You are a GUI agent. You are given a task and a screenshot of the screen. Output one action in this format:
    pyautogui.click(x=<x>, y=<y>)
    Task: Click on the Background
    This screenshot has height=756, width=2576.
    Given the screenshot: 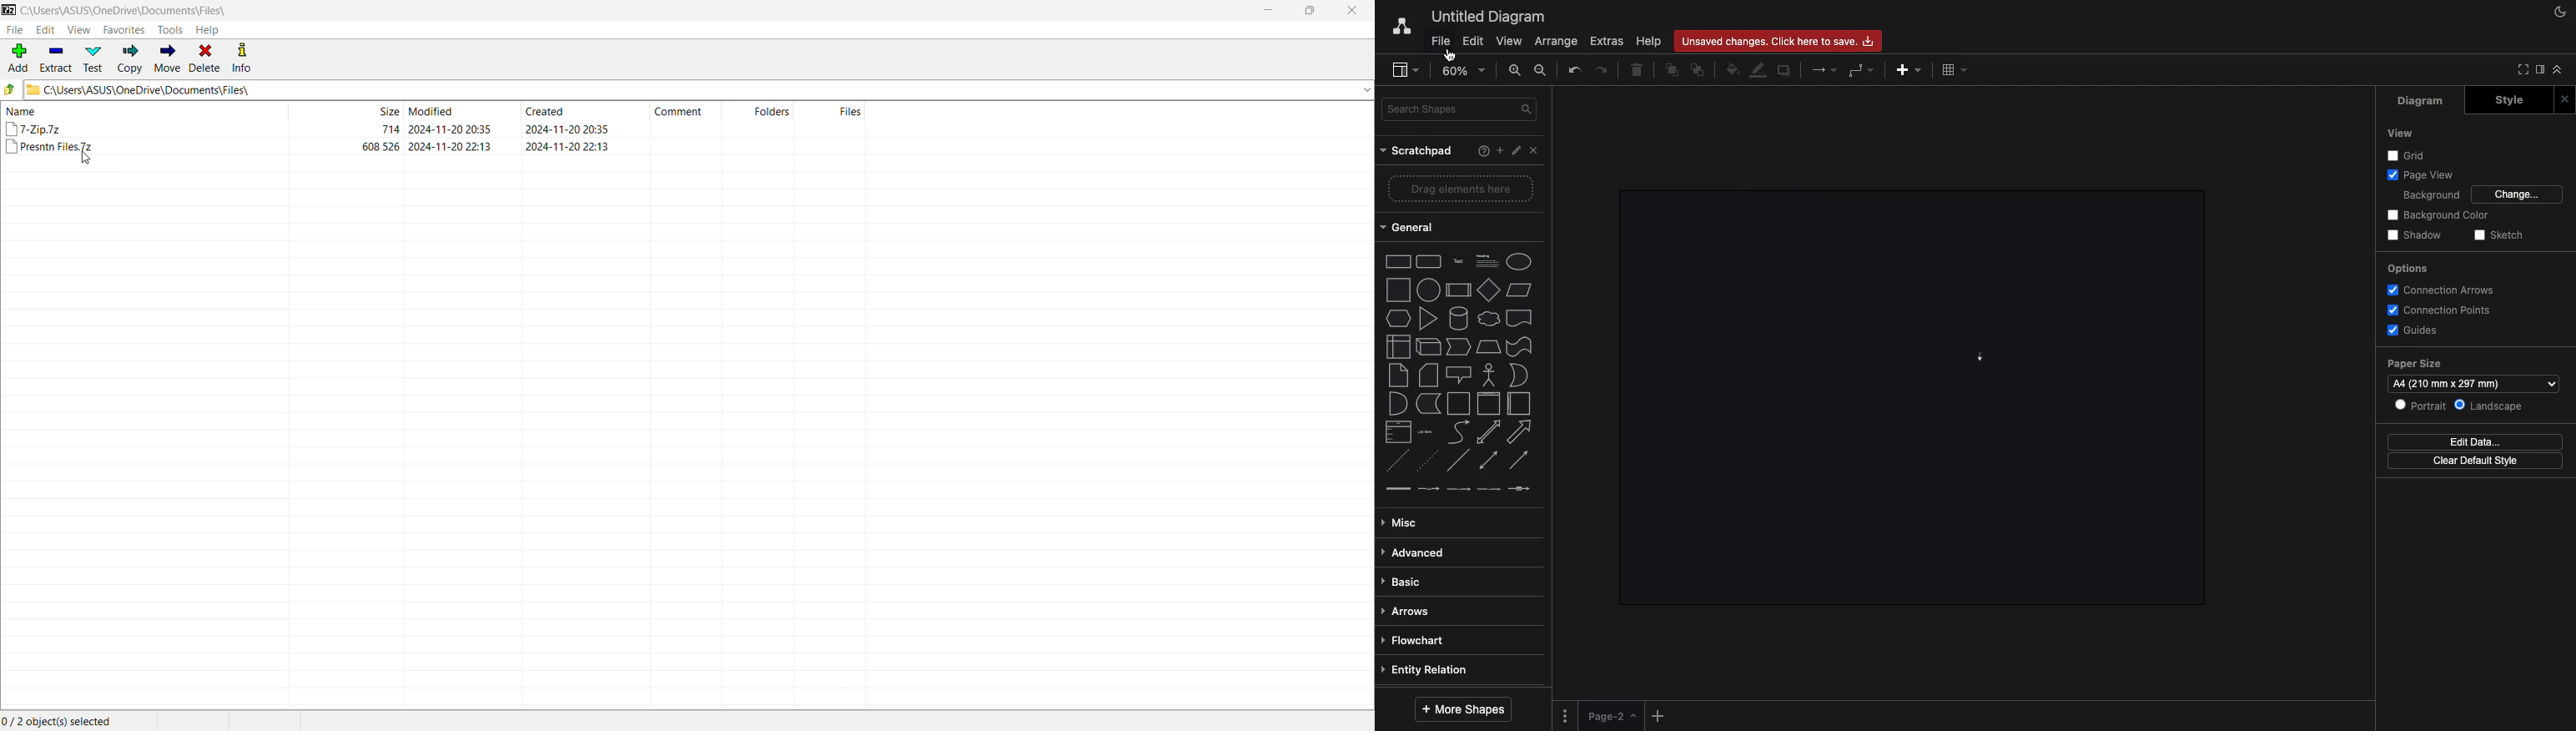 What is the action you would take?
    pyautogui.click(x=2430, y=194)
    